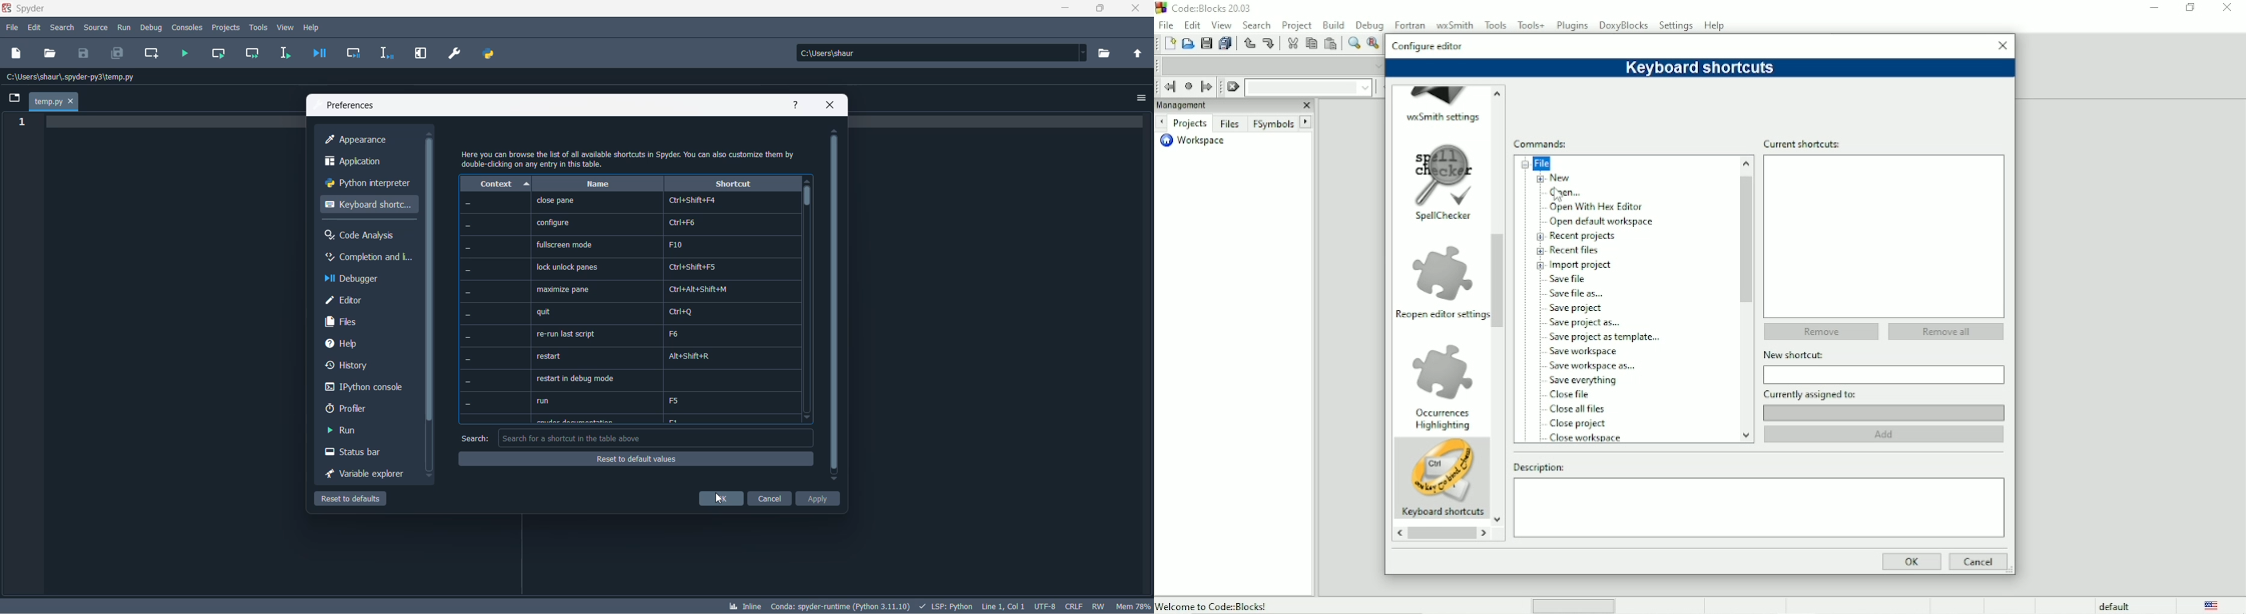  I want to click on Drop down, so click(1364, 88).